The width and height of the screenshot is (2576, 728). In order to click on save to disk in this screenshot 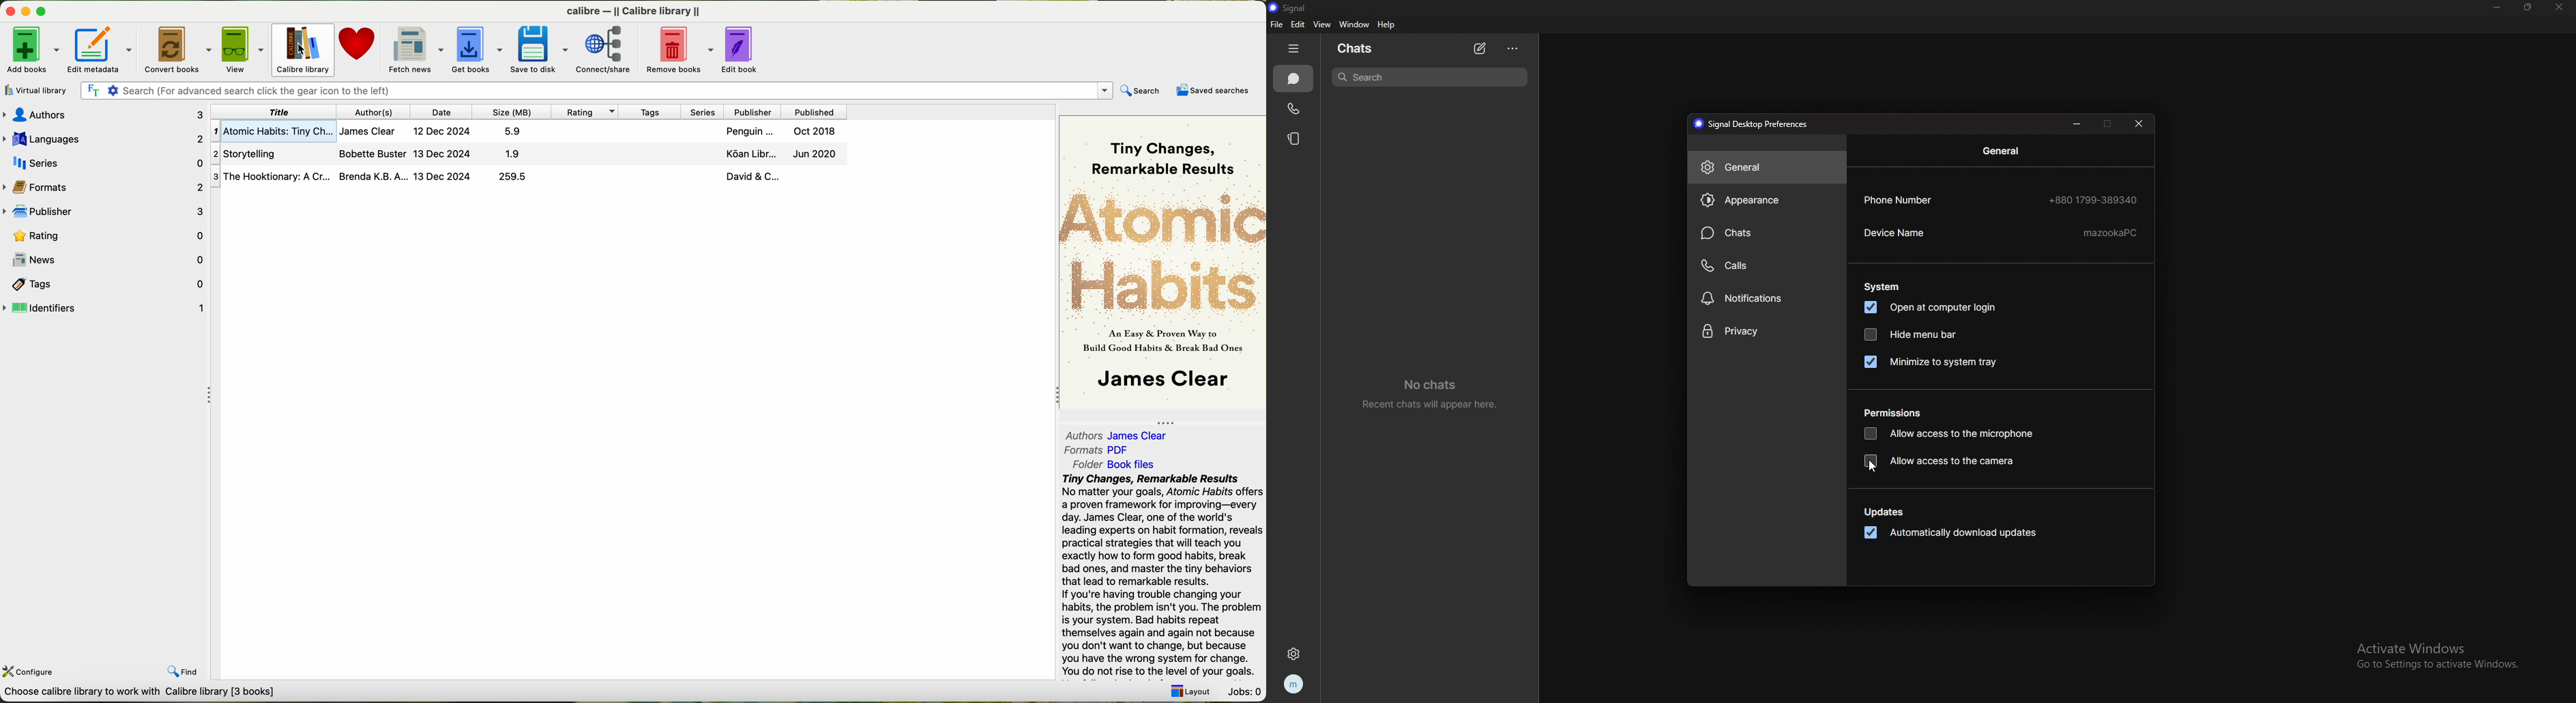, I will do `click(540, 48)`.